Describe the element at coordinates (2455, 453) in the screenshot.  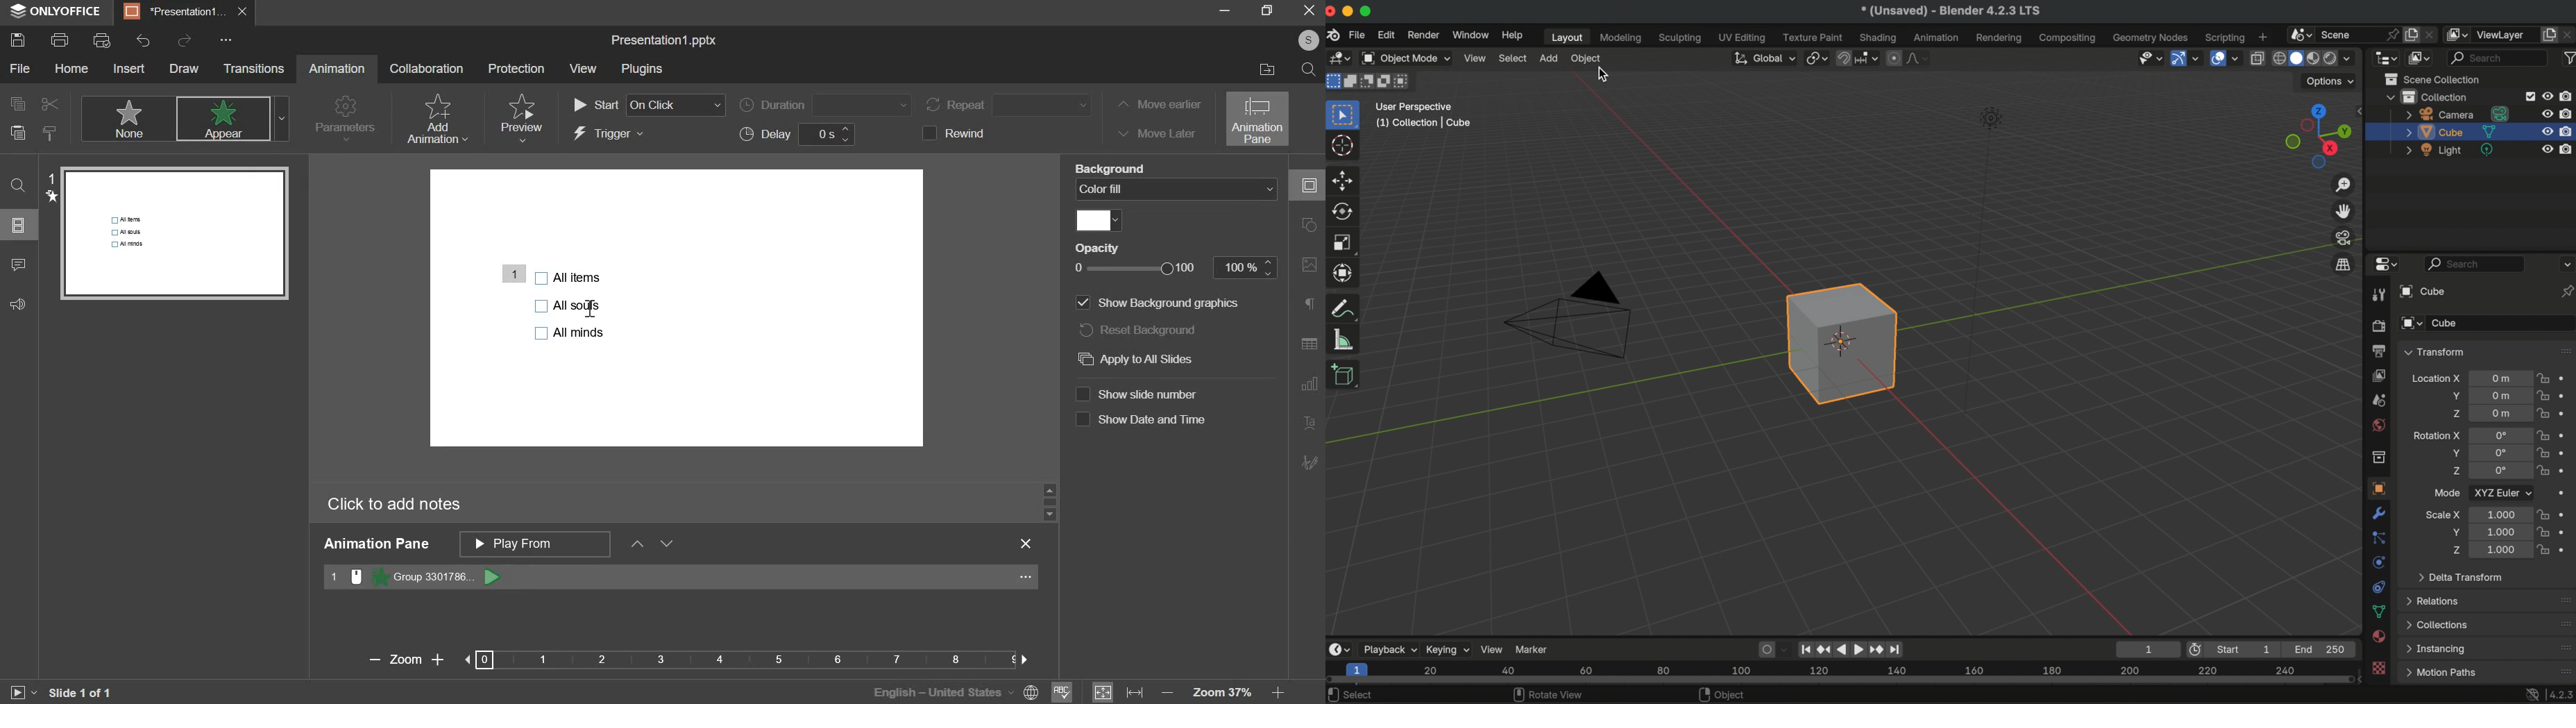
I see `rotation Y` at that location.